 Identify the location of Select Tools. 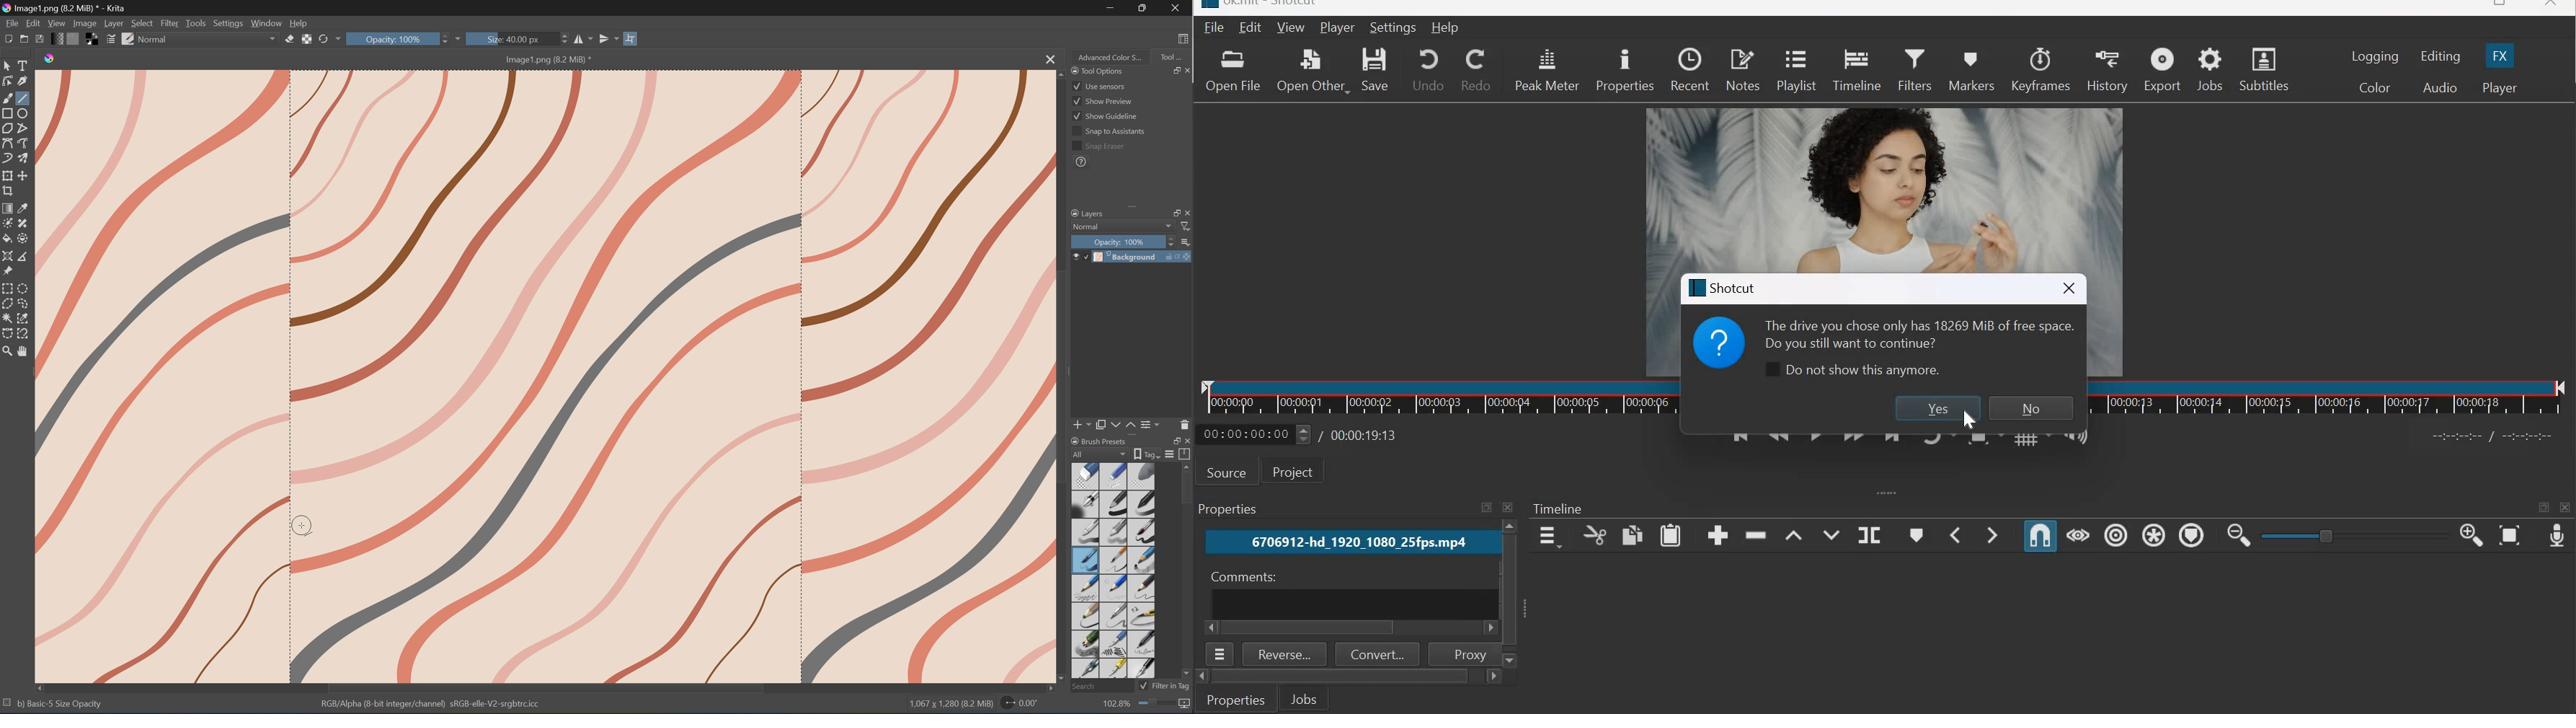
(24, 65).